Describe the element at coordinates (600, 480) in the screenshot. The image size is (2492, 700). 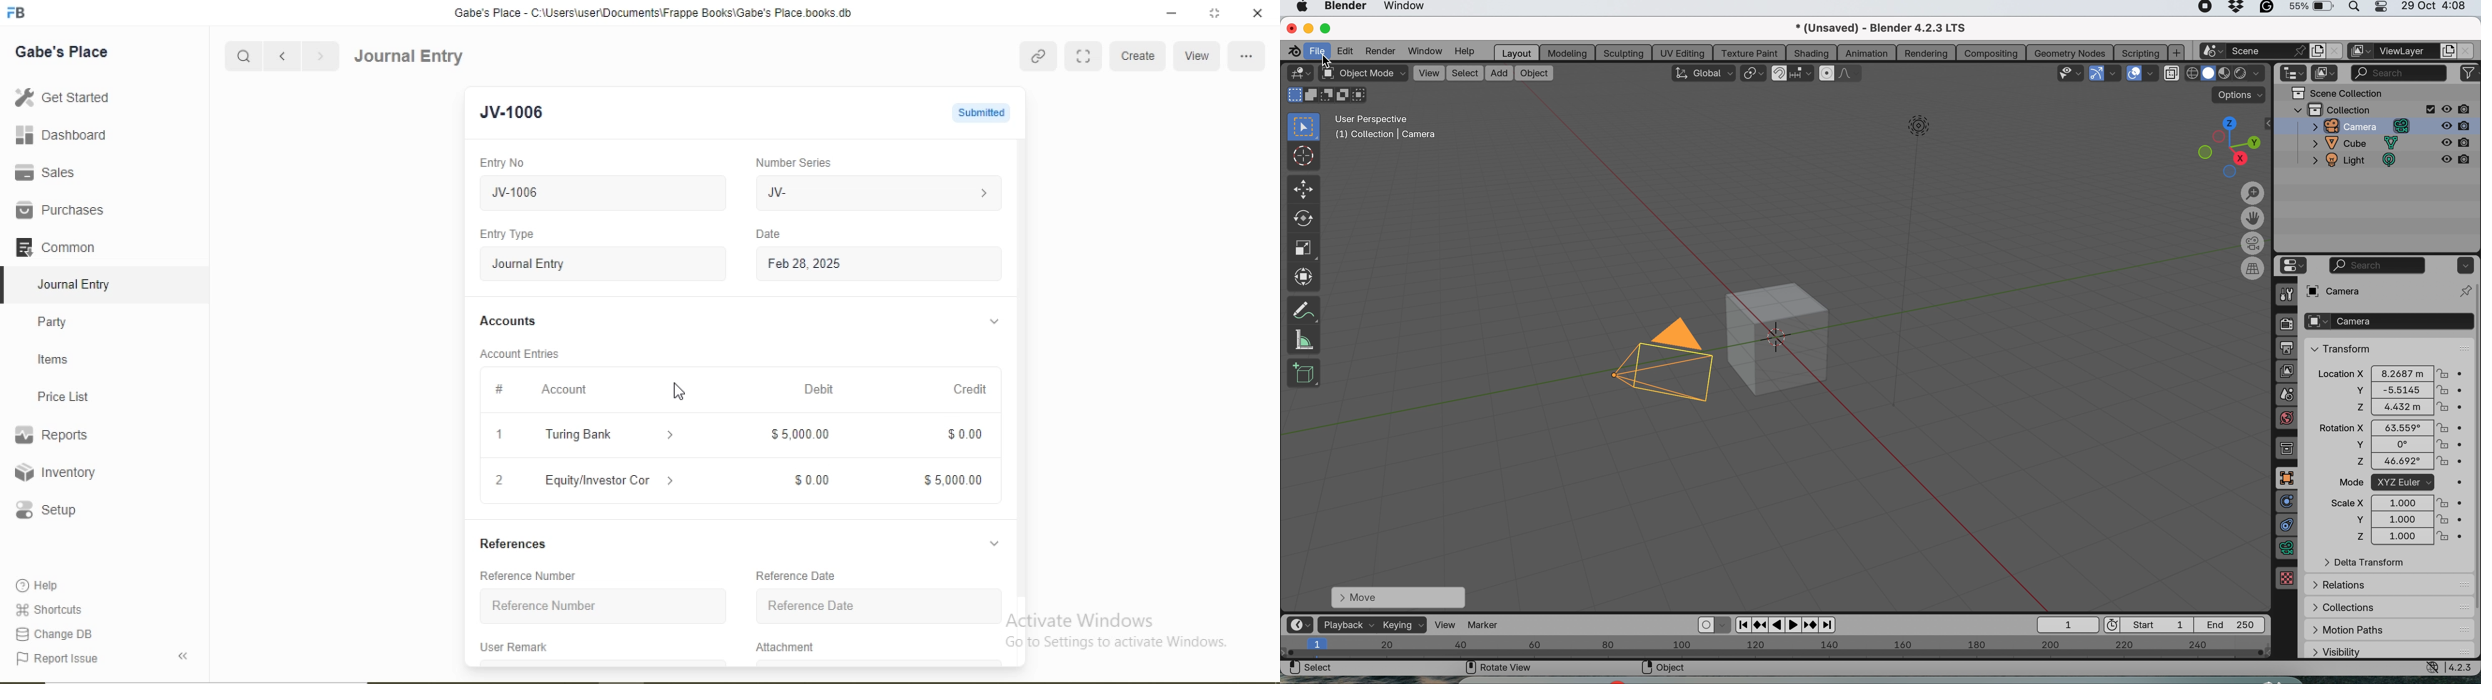
I see `Equity/Investor Con` at that location.